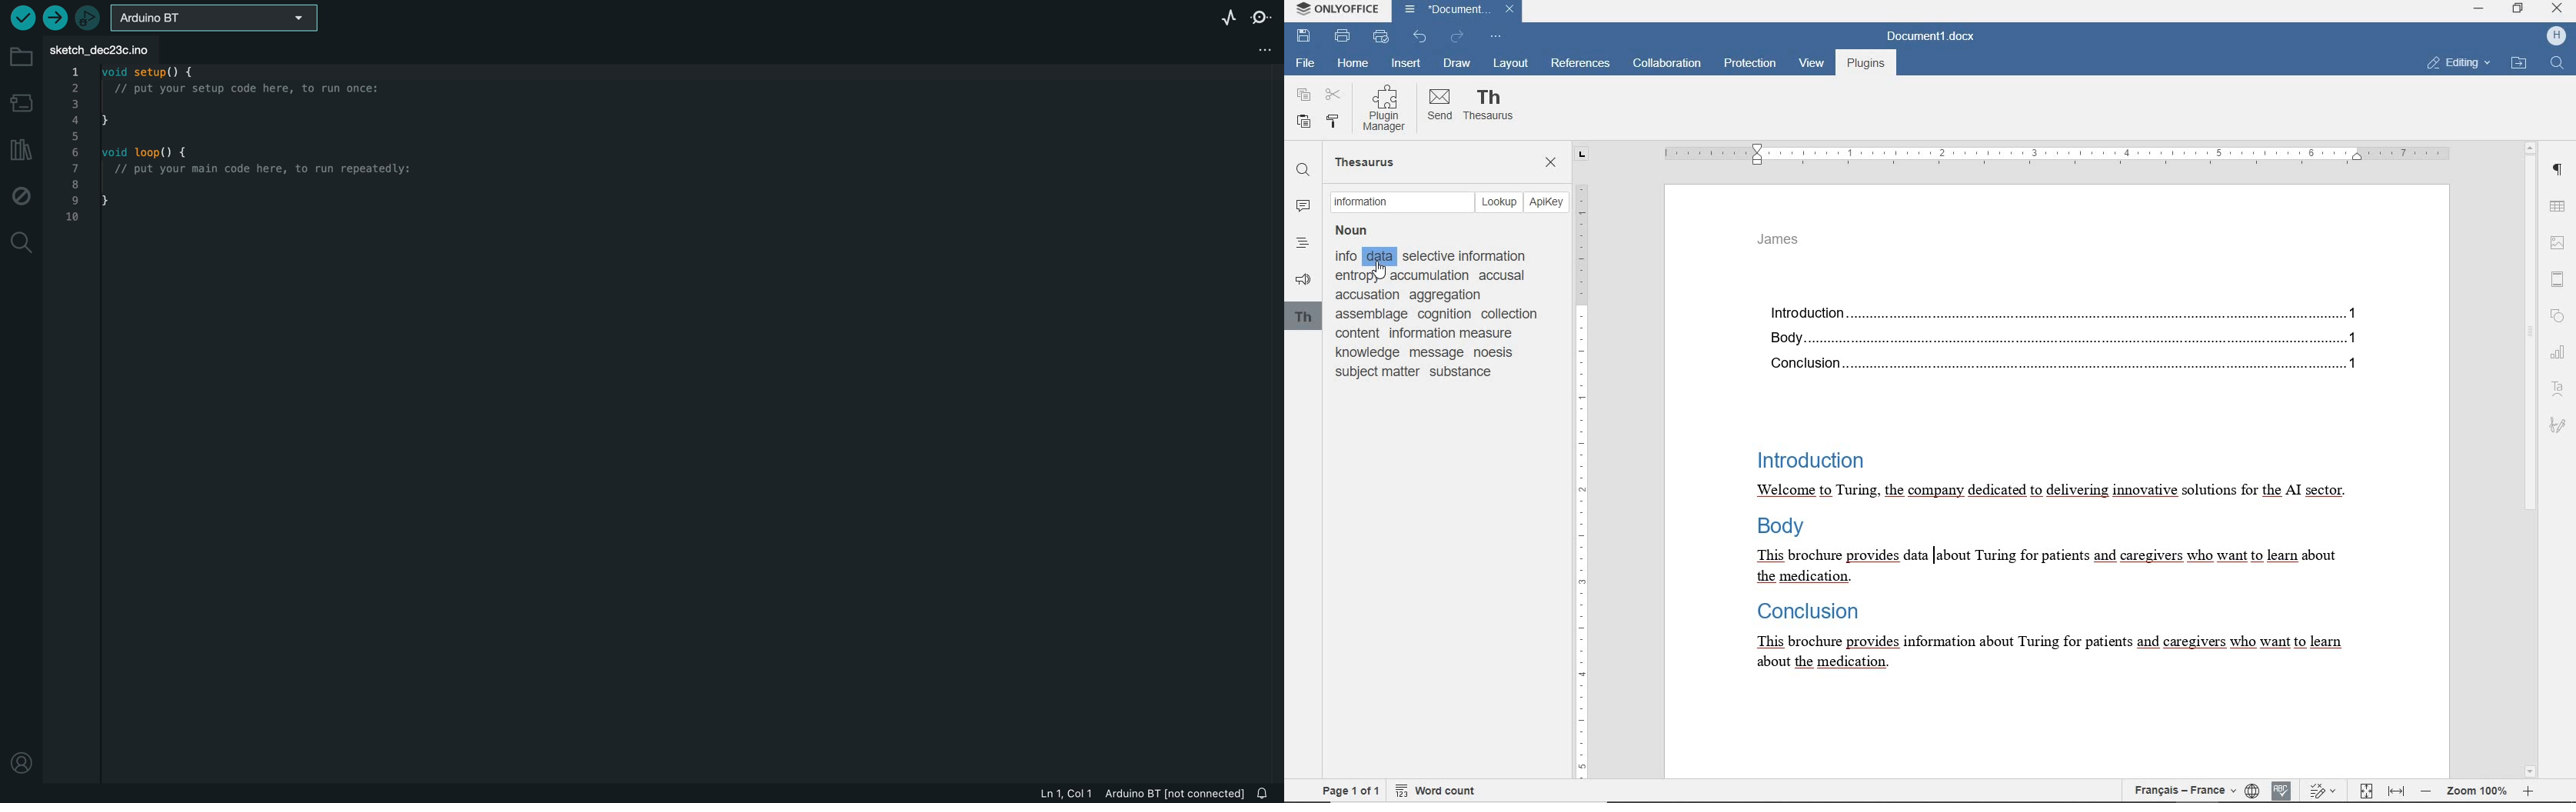 This screenshot has height=812, width=2576. What do you see at coordinates (1865, 65) in the screenshot?
I see `PLUGINS` at bounding box center [1865, 65].